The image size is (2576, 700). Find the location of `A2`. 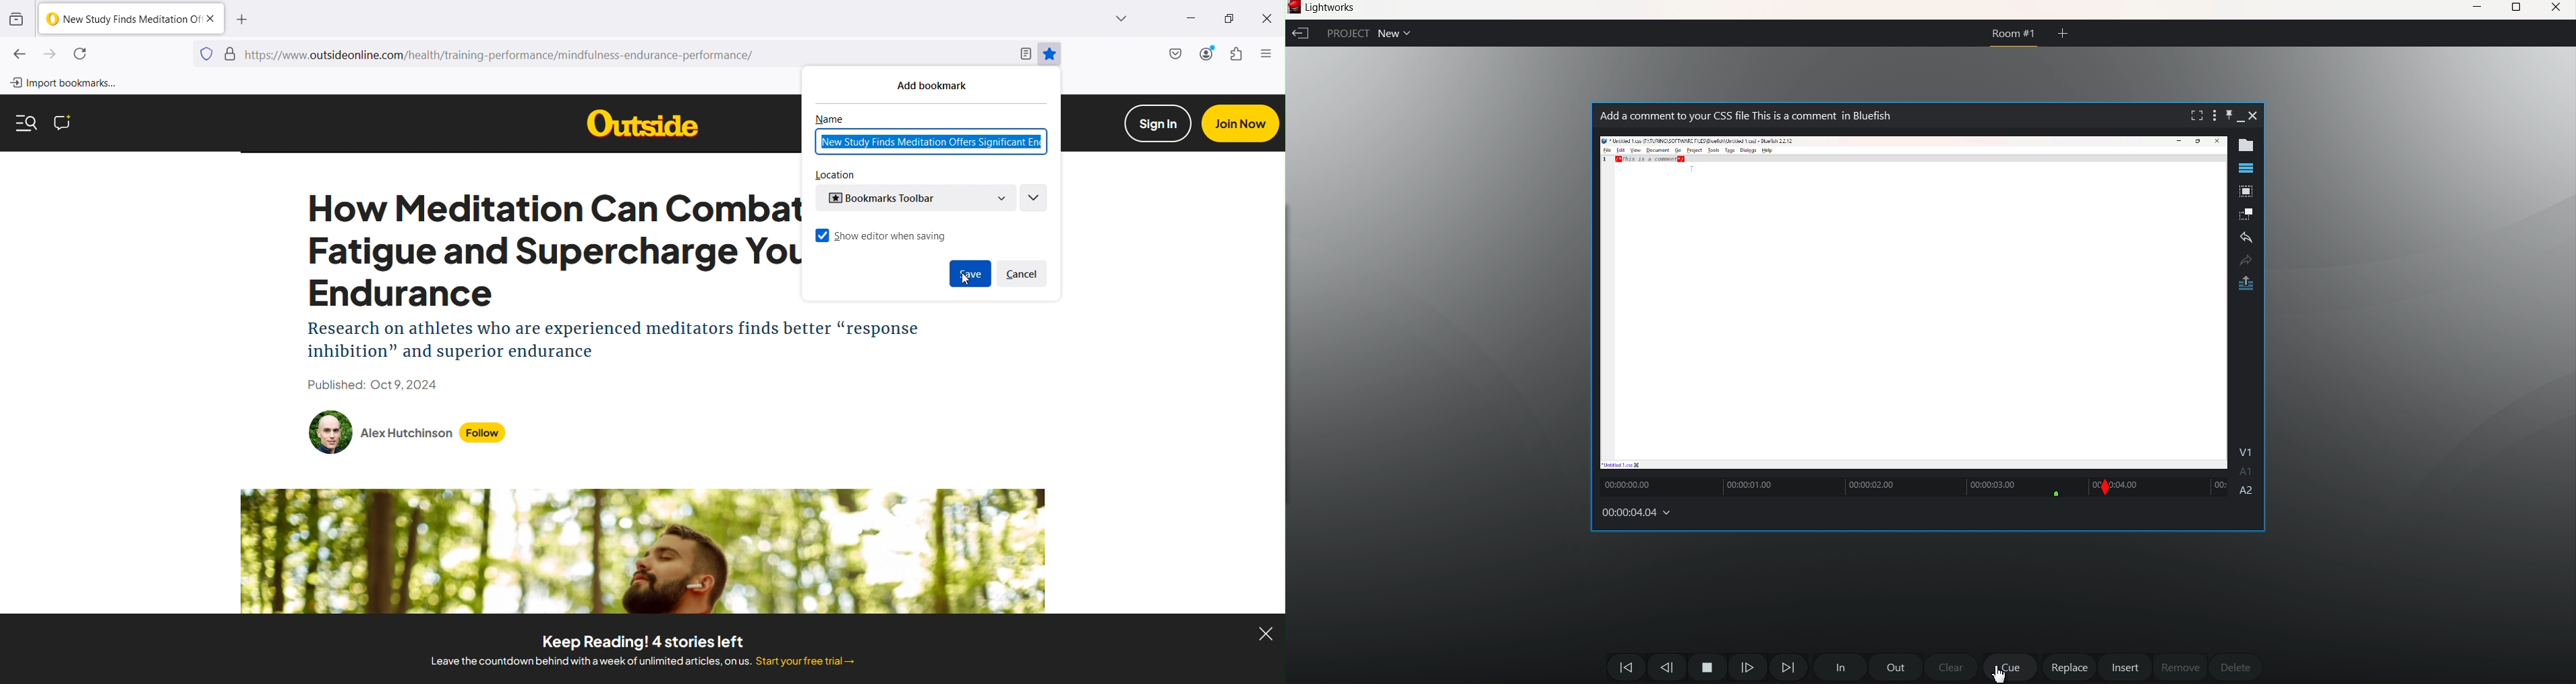

A2 is located at coordinates (2248, 492).